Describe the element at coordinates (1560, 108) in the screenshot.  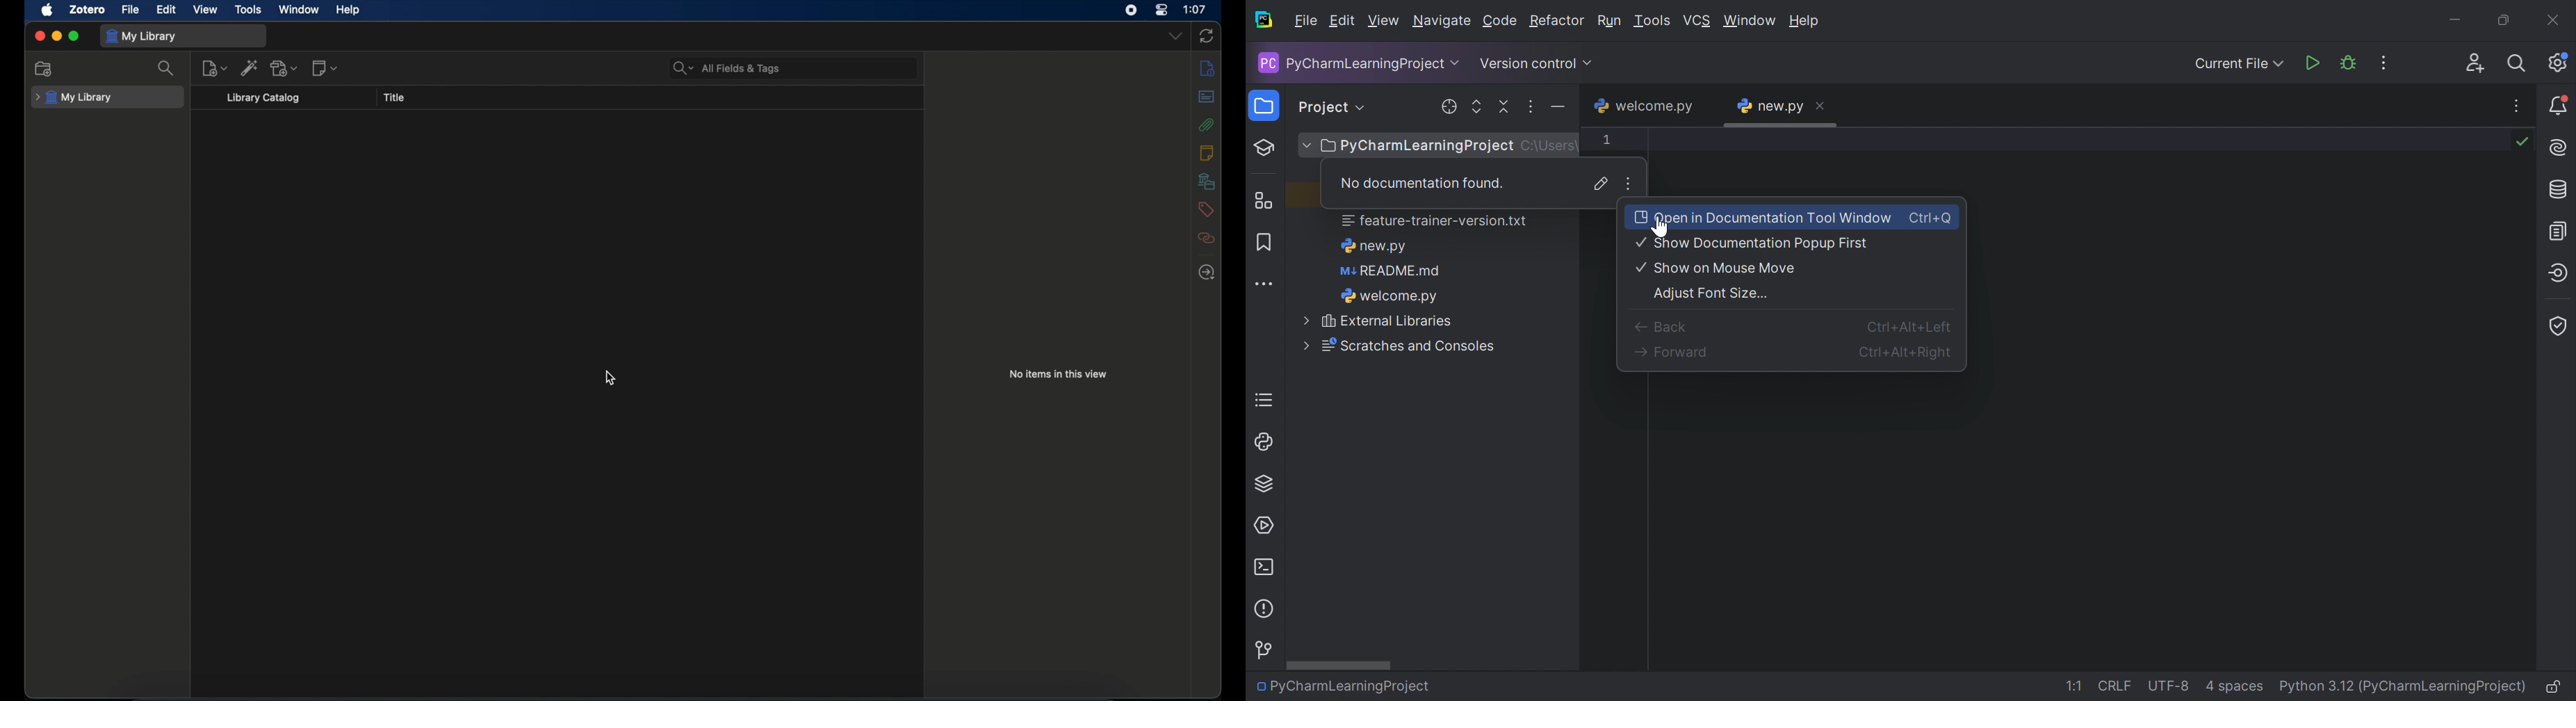
I see `minimize` at that location.